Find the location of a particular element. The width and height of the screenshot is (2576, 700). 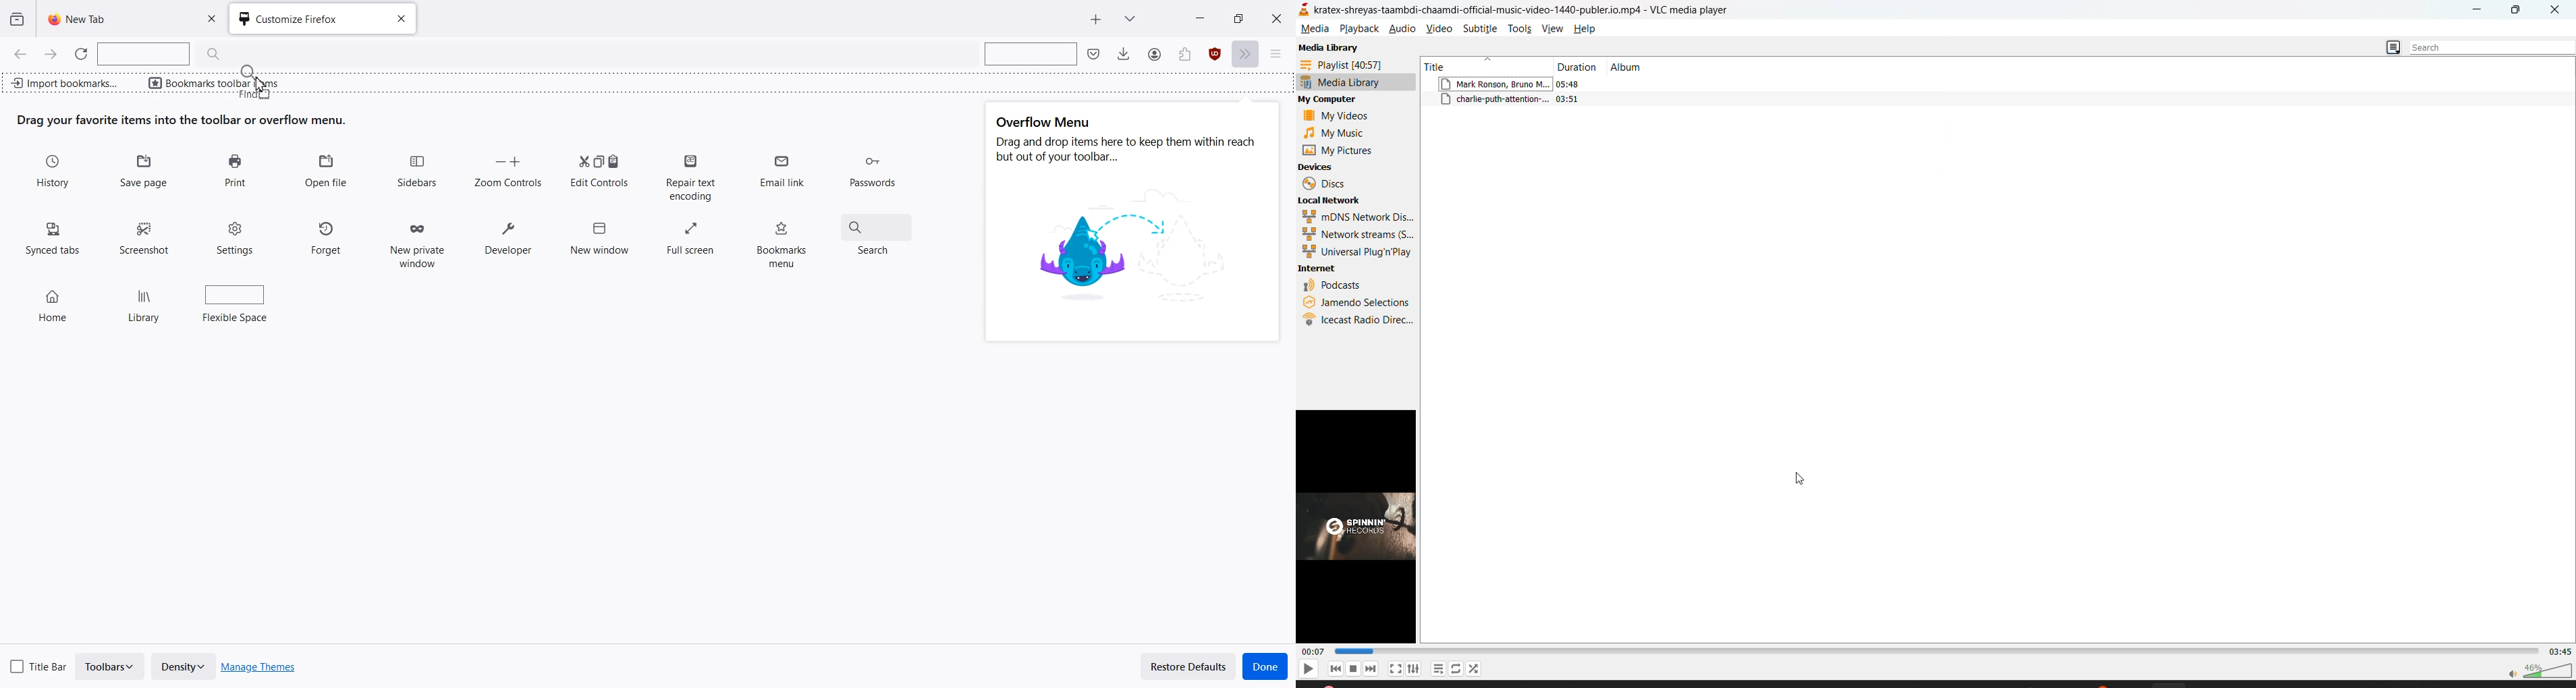

duration is located at coordinates (1579, 65).